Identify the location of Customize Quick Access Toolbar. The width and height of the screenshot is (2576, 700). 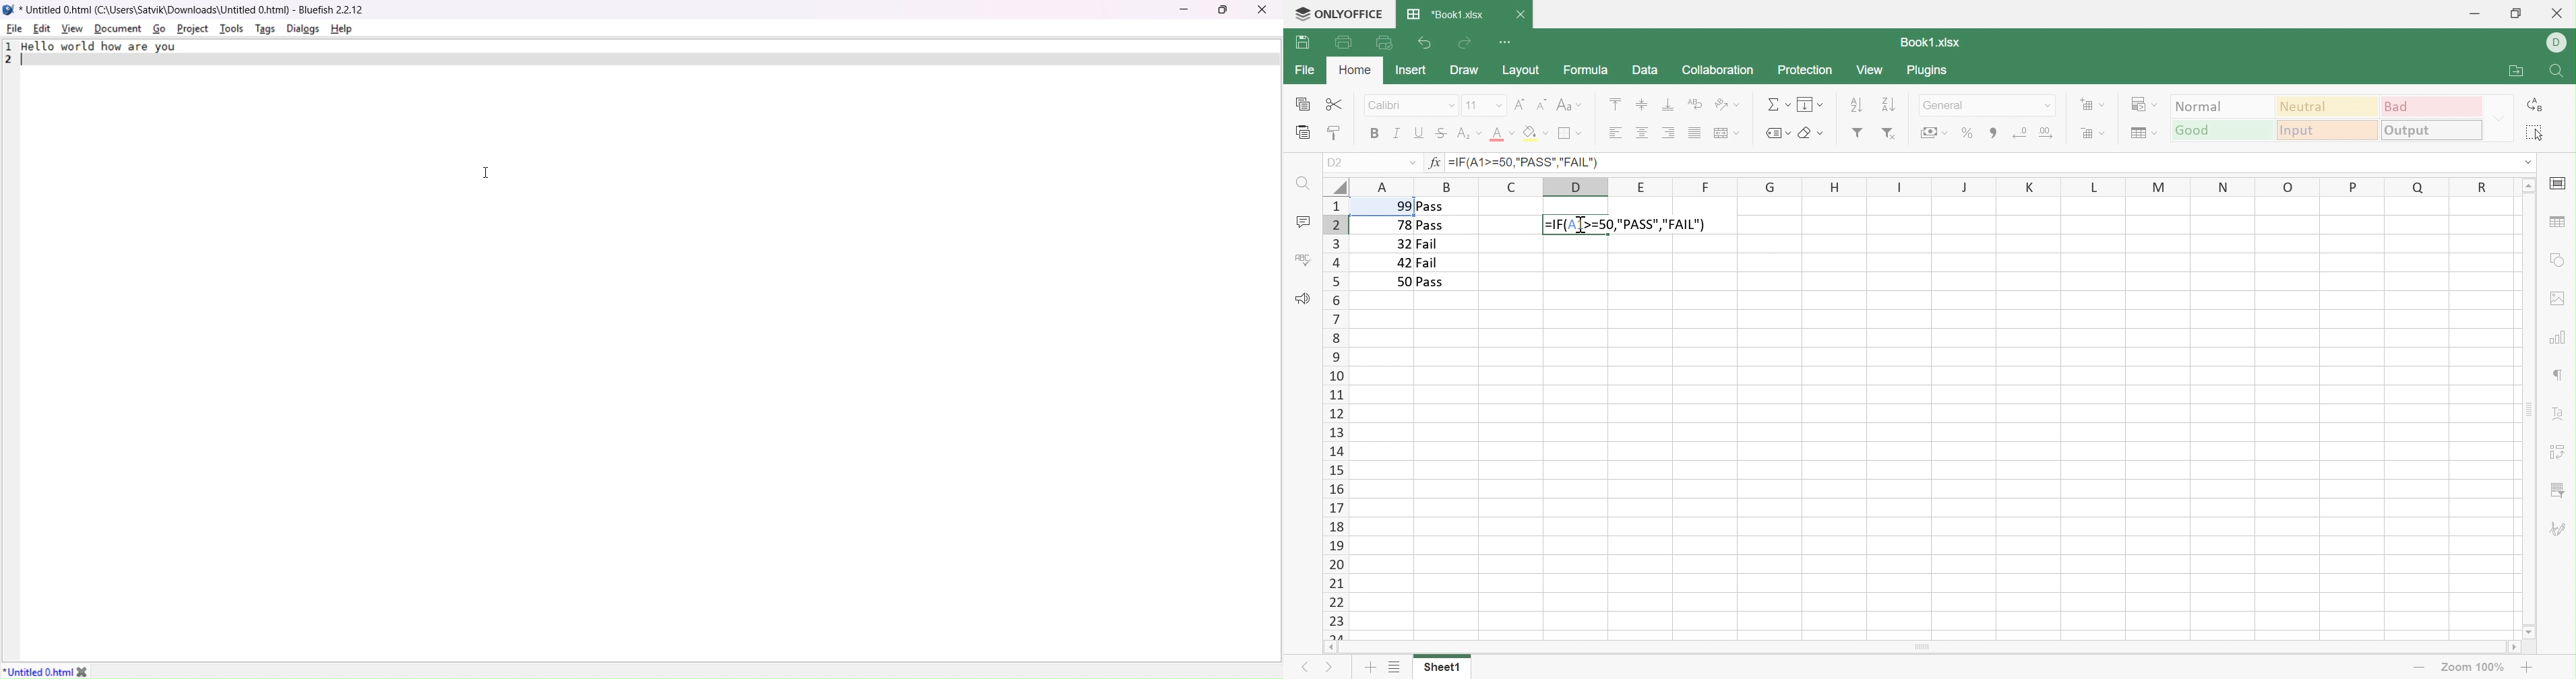
(1507, 42).